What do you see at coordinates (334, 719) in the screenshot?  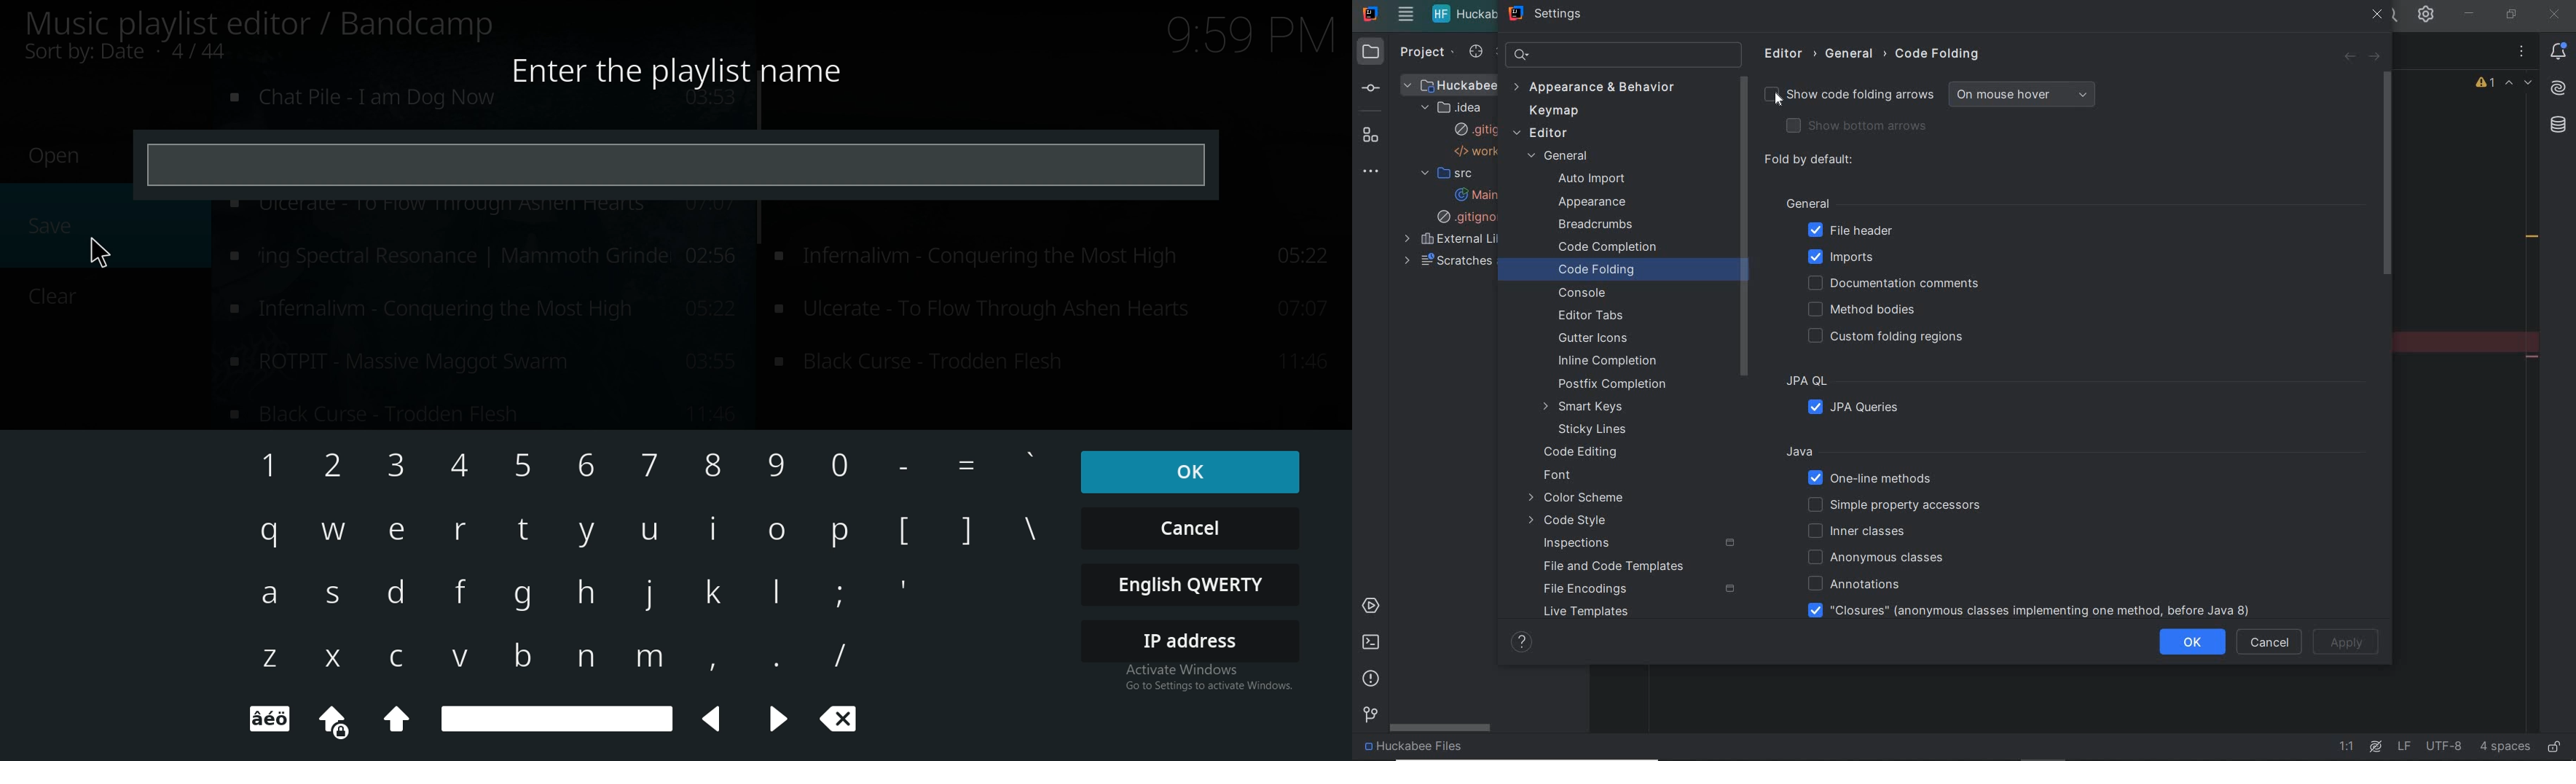 I see `Toggle capslock` at bounding box center [334, 719].